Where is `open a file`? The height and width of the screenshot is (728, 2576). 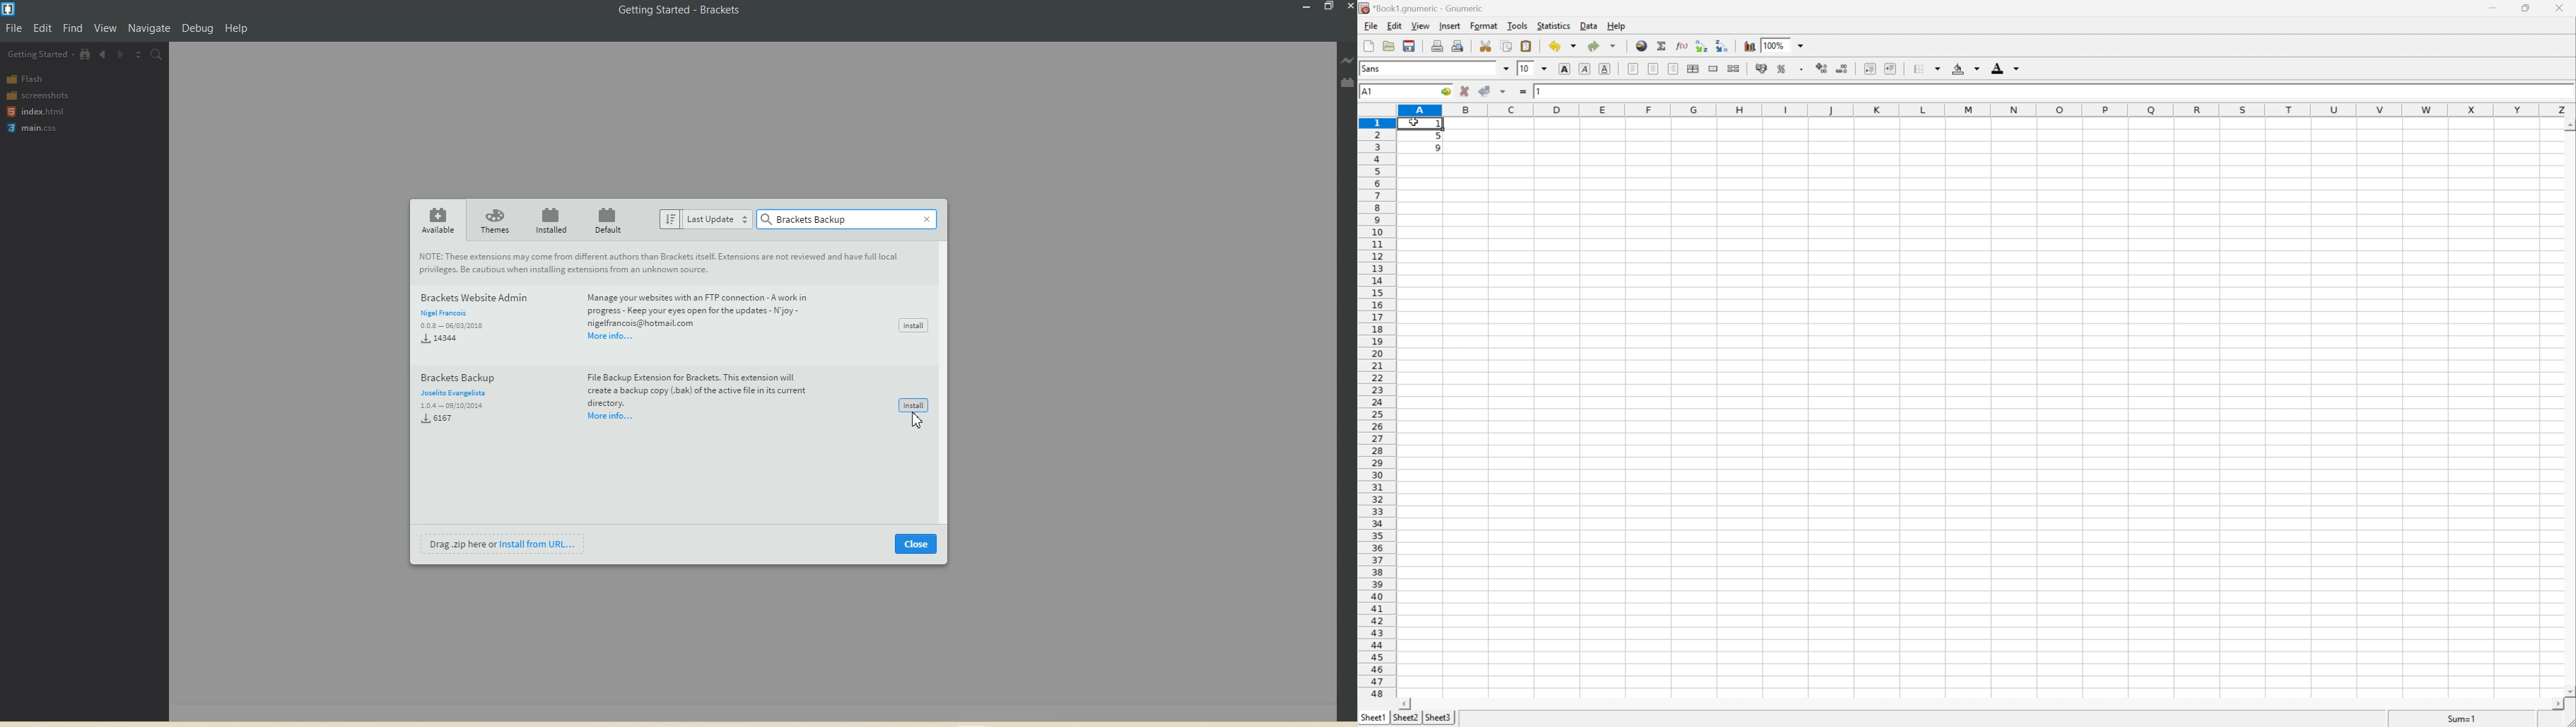 open a file is located at coordinates (1387, 44).